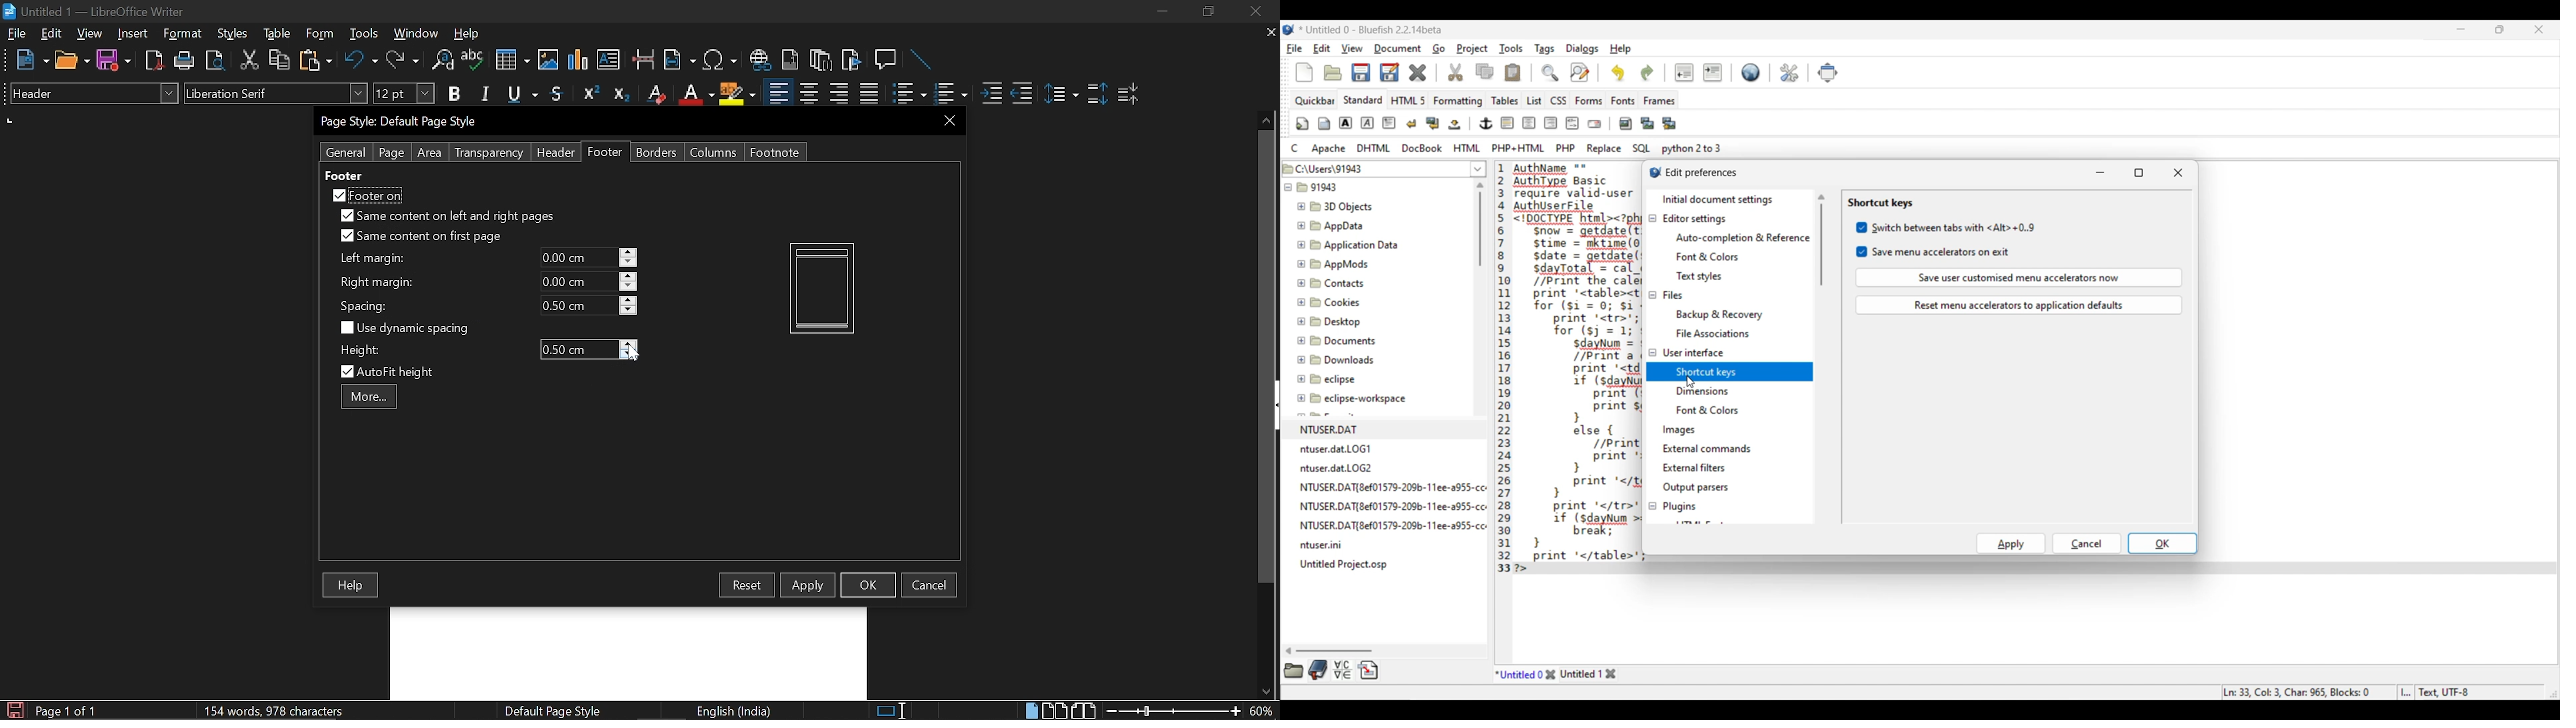 This screenshot has height=728, width=2576. What do you see at coordinates (1480, 224) in the screenshot?
I see `Vertical slide bar` at bounding box center [1480, 224].